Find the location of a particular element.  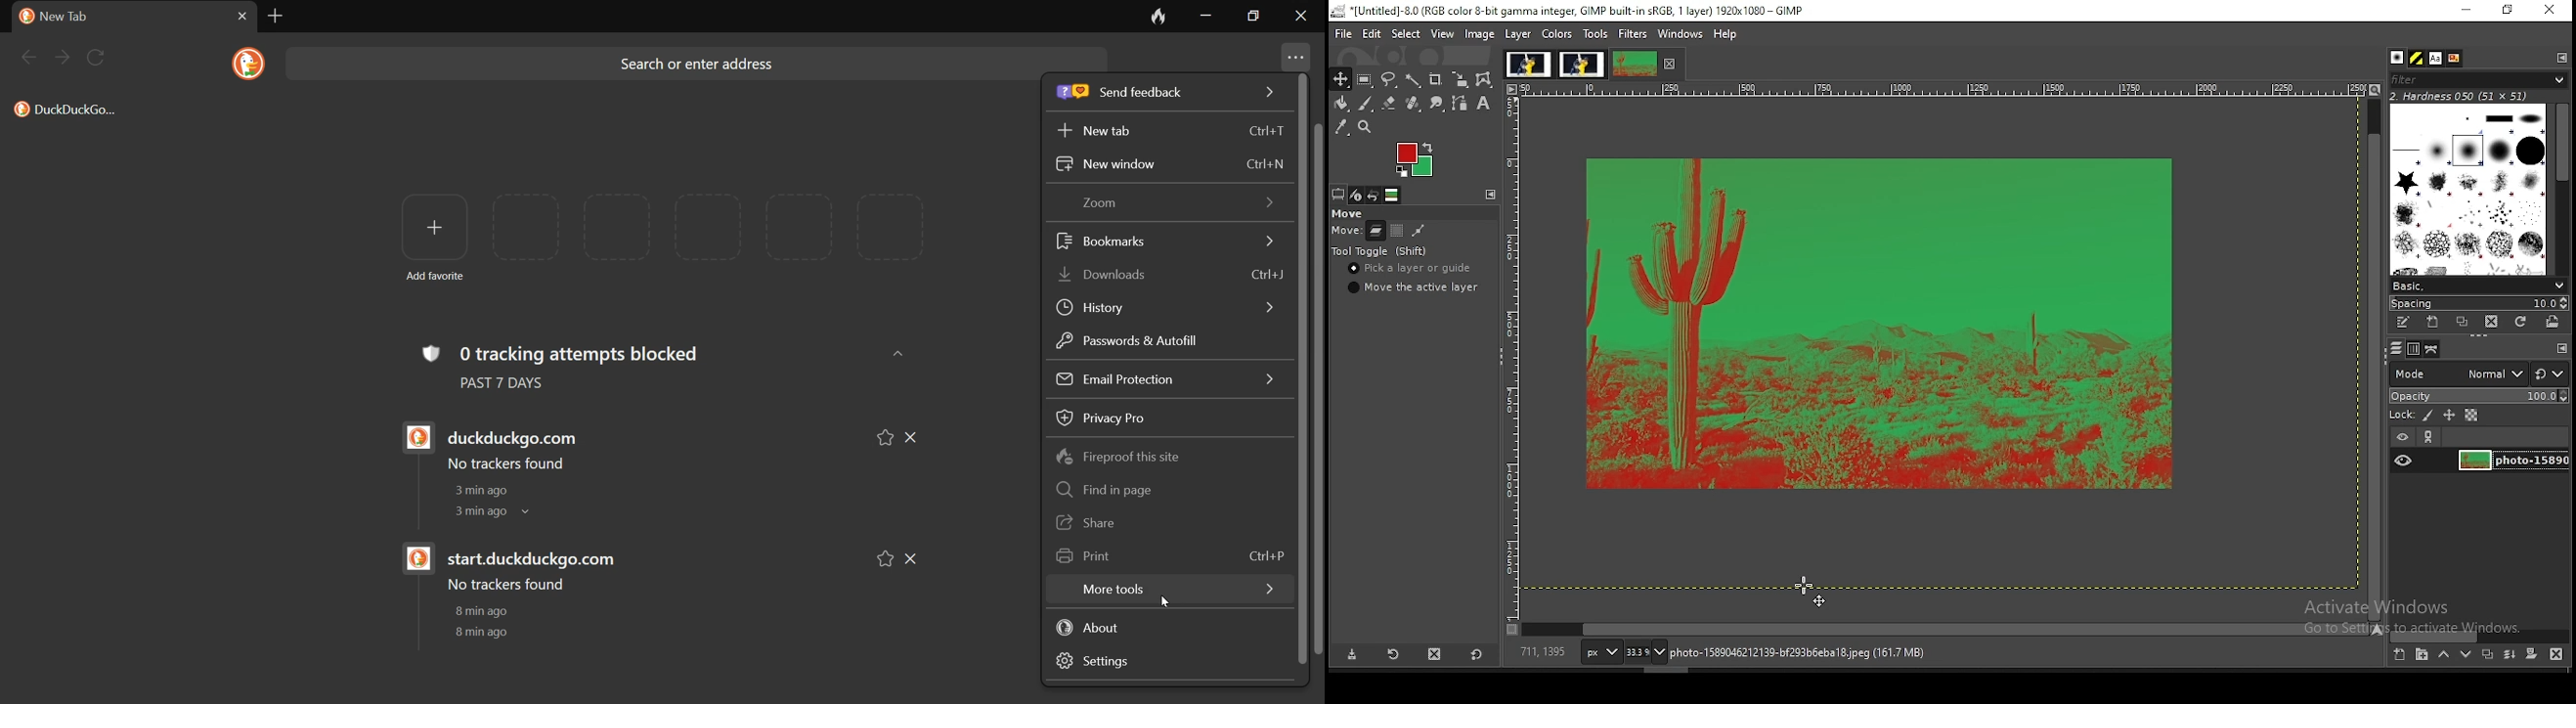

image is located at coordinates (1527, 63).